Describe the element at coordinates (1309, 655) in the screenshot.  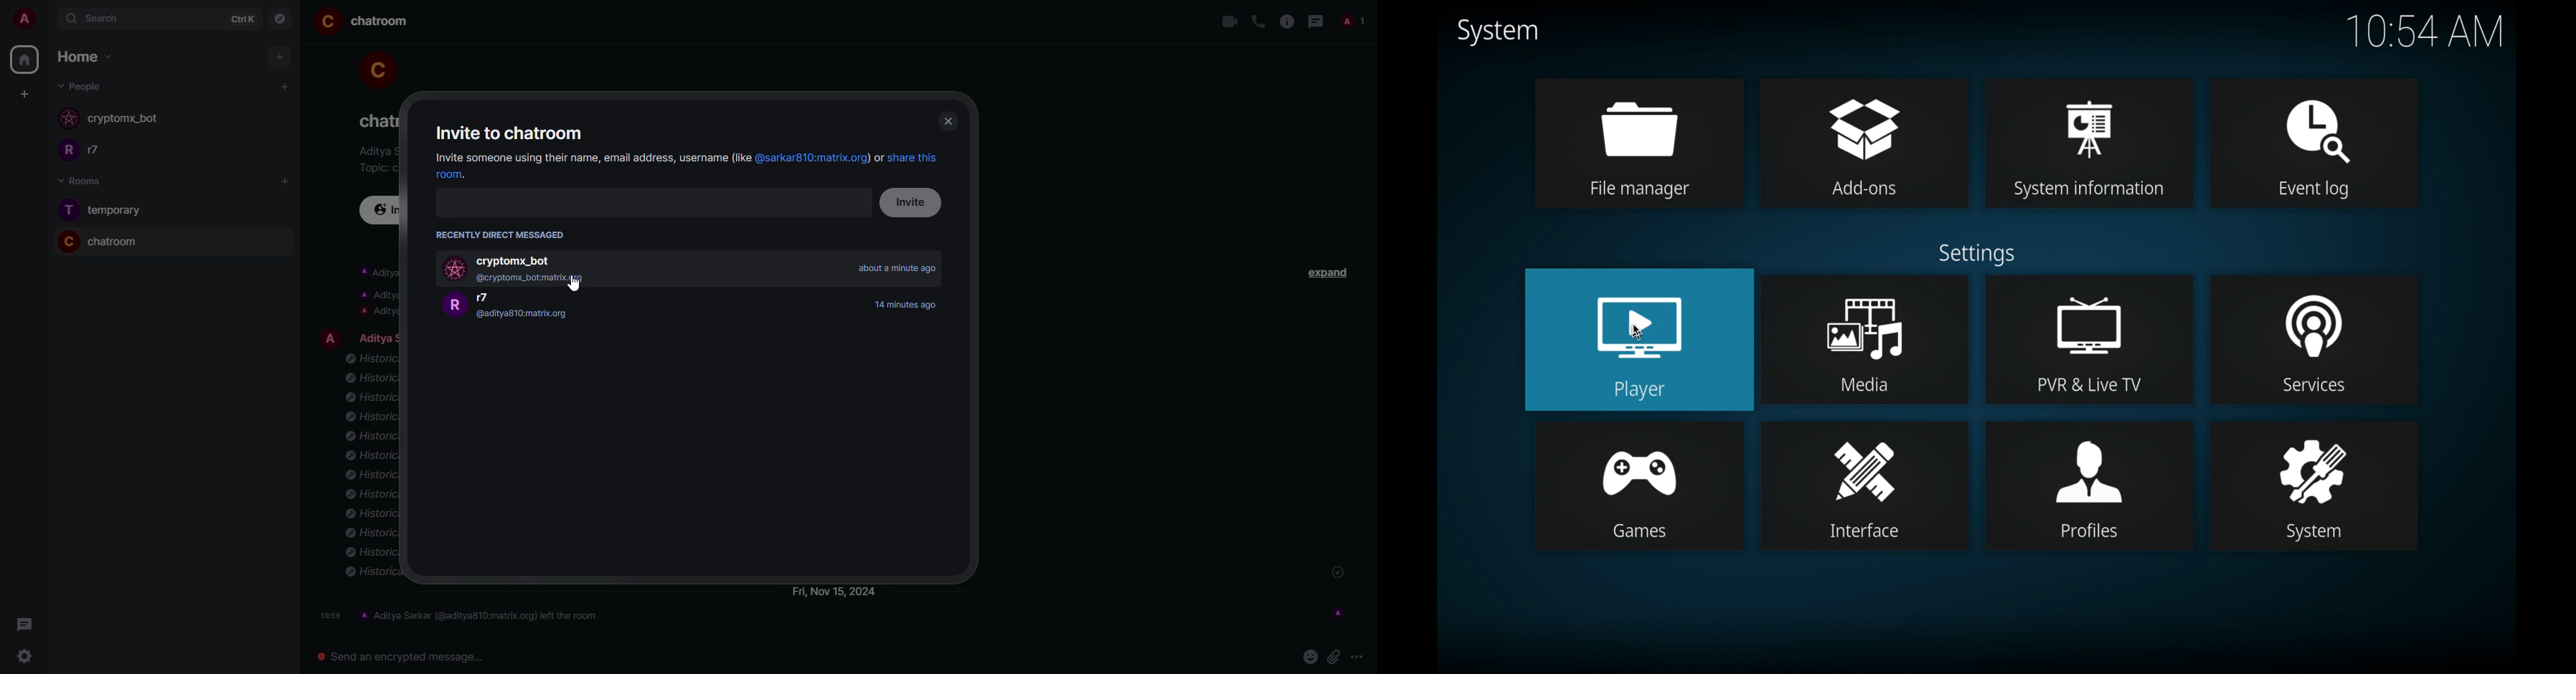
I see `emoji` at that location.